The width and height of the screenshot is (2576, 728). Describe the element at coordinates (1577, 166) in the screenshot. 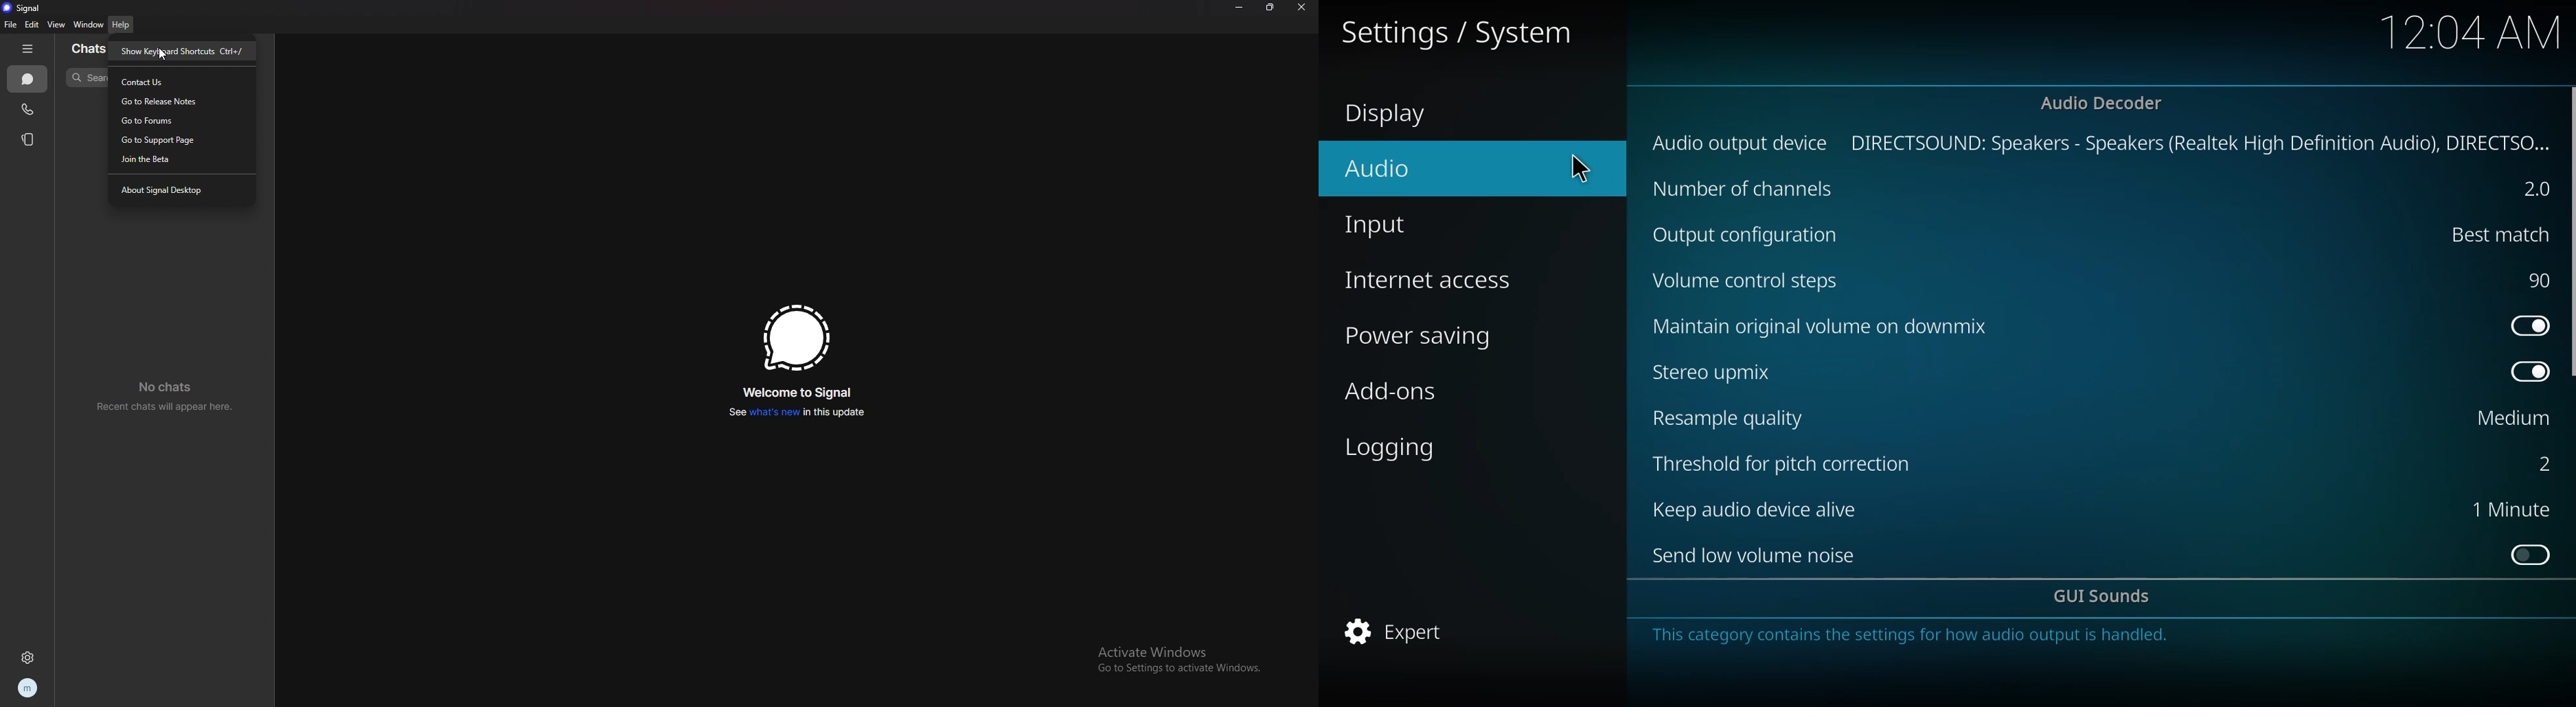

I see `cursor` at that location.